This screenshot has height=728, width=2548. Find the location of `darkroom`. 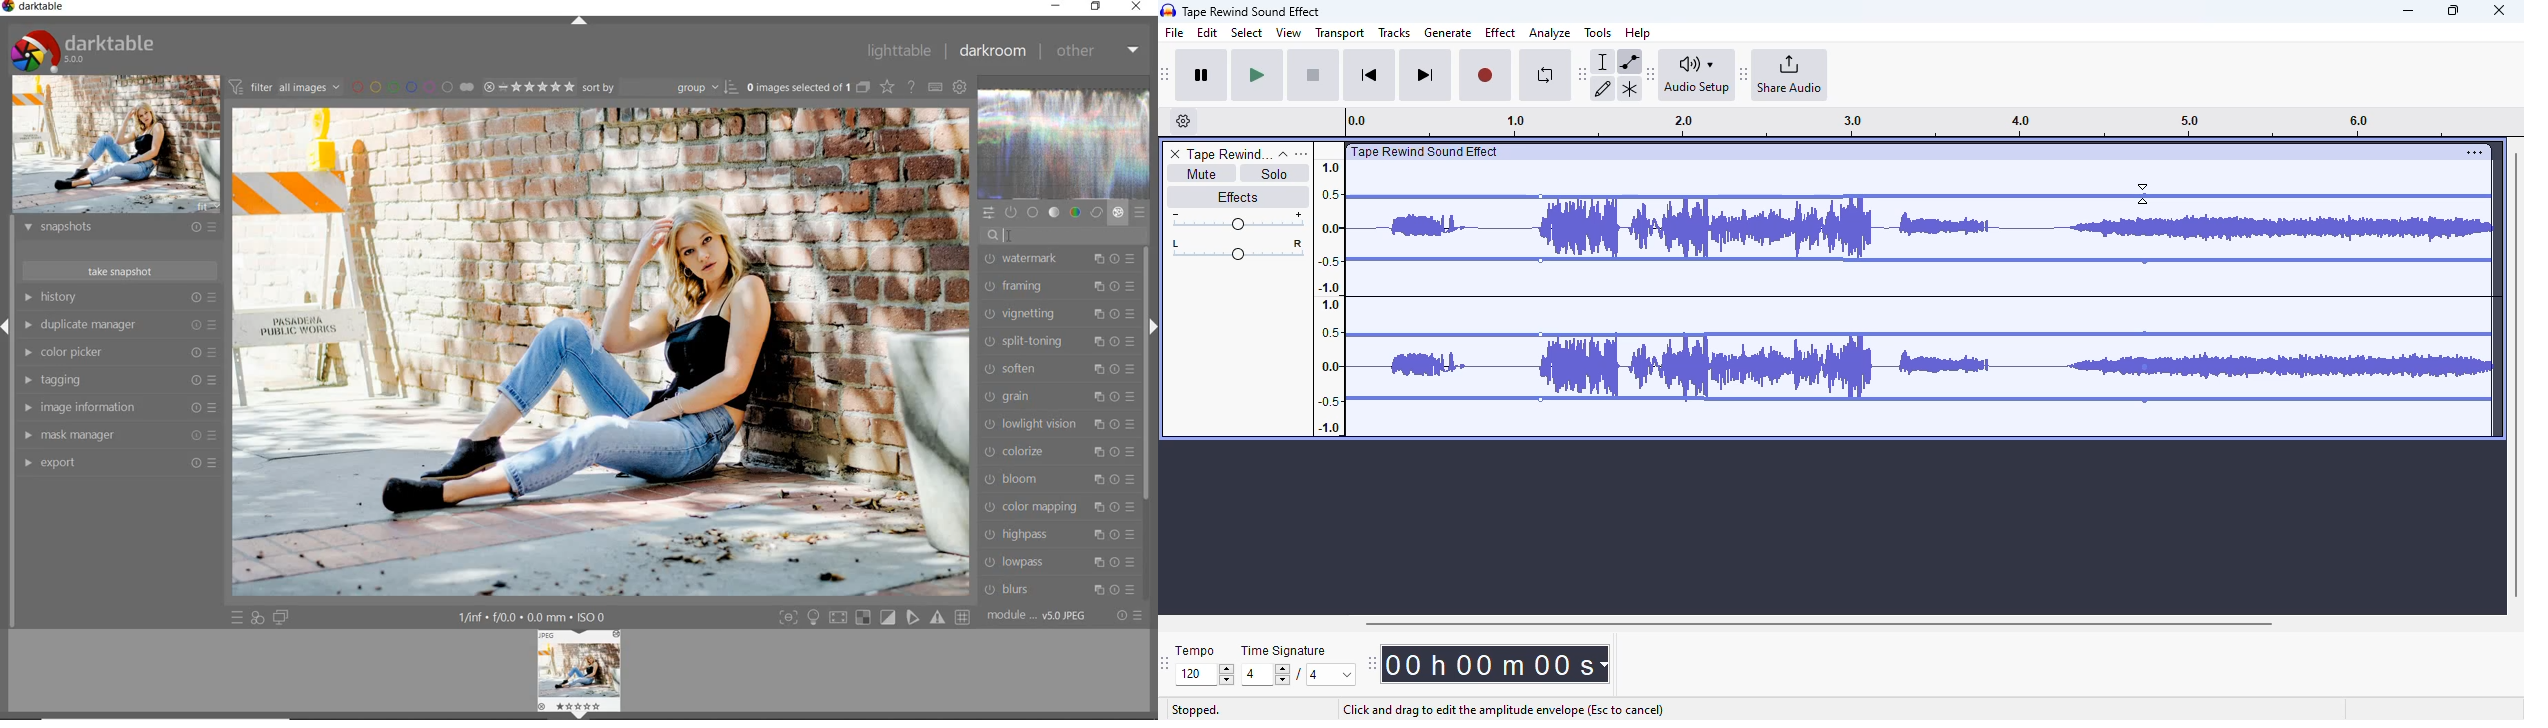

darkroom is located at coordinates (993, 52).